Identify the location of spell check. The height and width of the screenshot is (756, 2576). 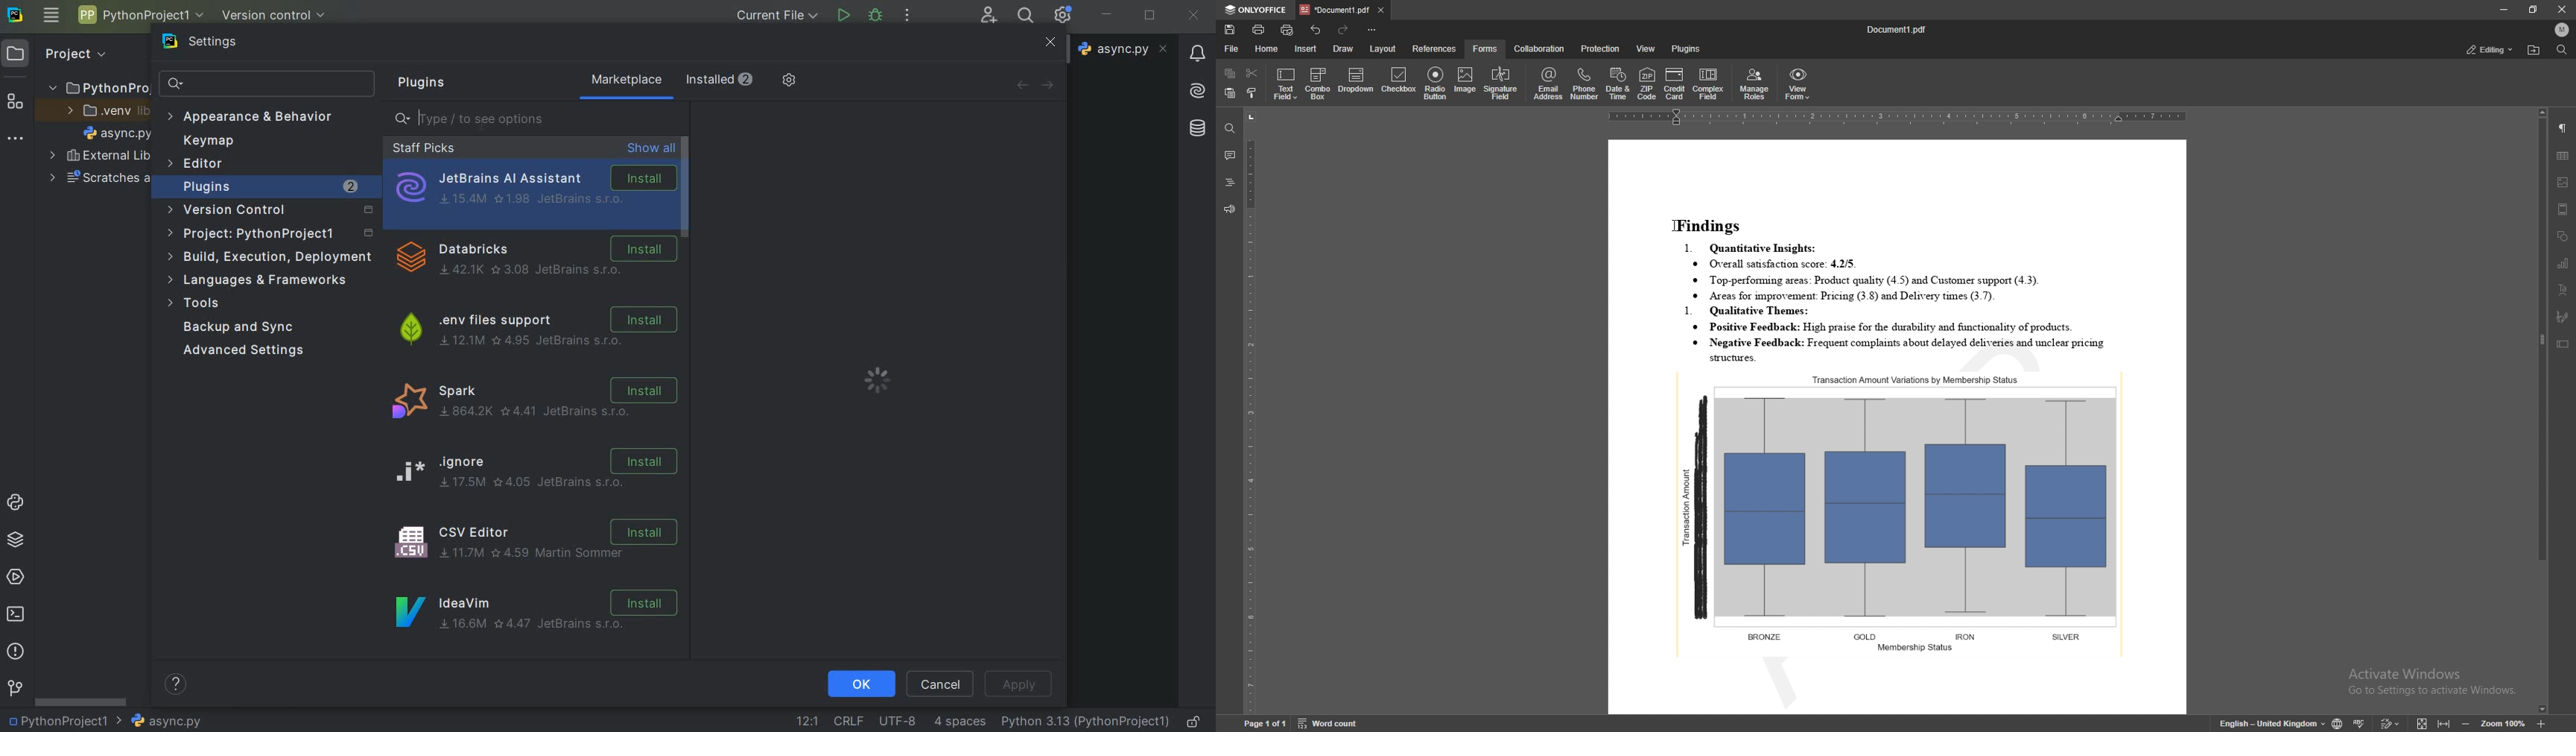
(2361, 723).